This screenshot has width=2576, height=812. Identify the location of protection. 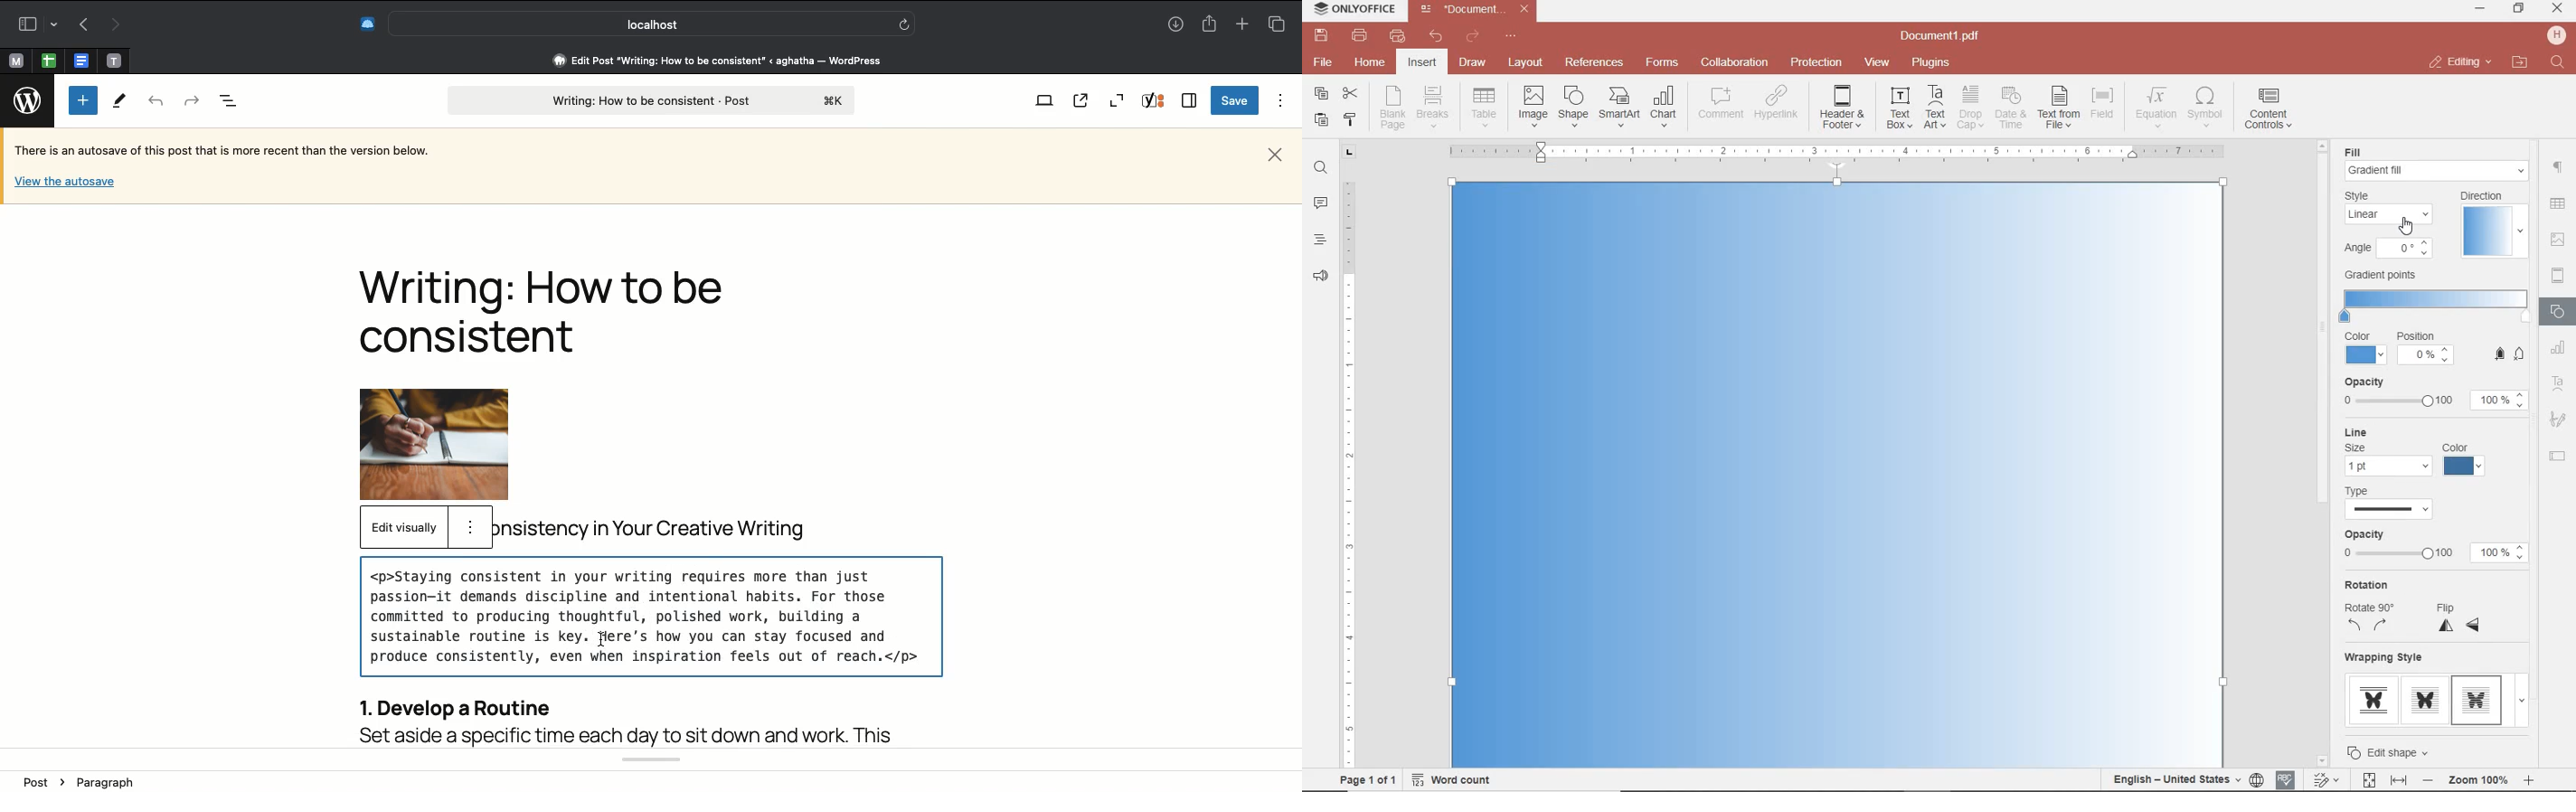
(1817, 63).